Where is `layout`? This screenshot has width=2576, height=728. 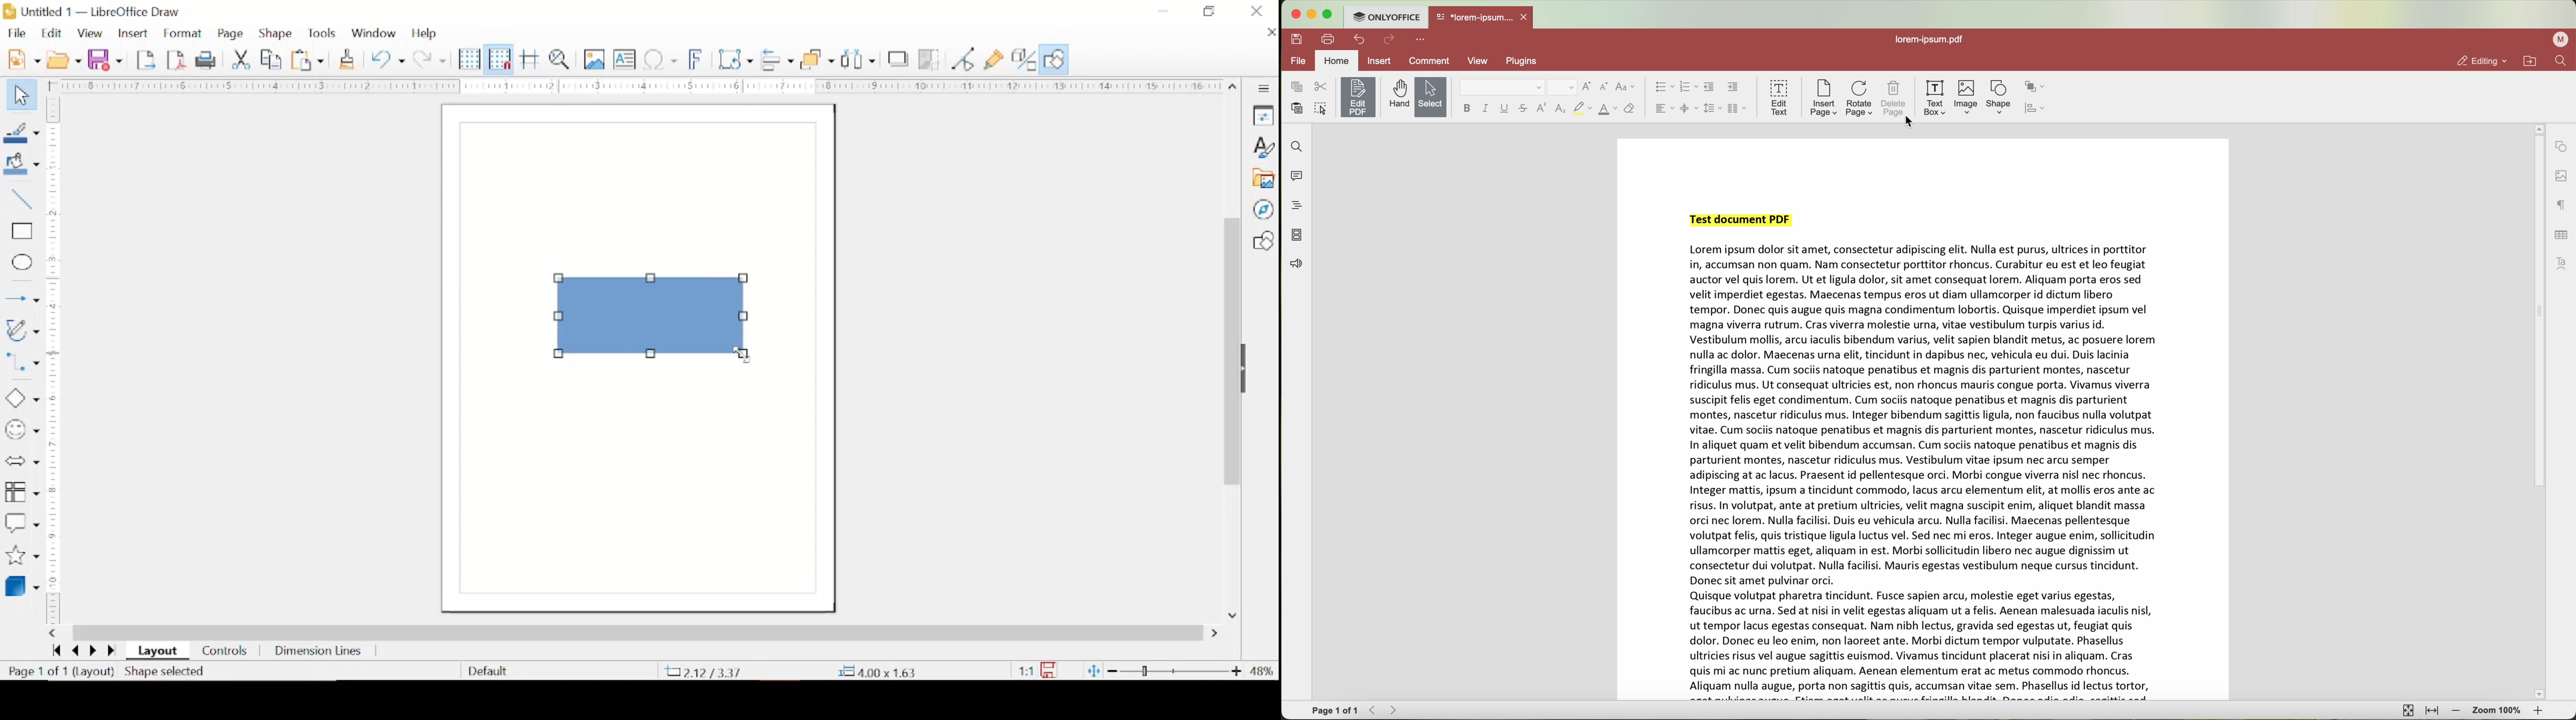
layout is located at coordinates (160, 651).